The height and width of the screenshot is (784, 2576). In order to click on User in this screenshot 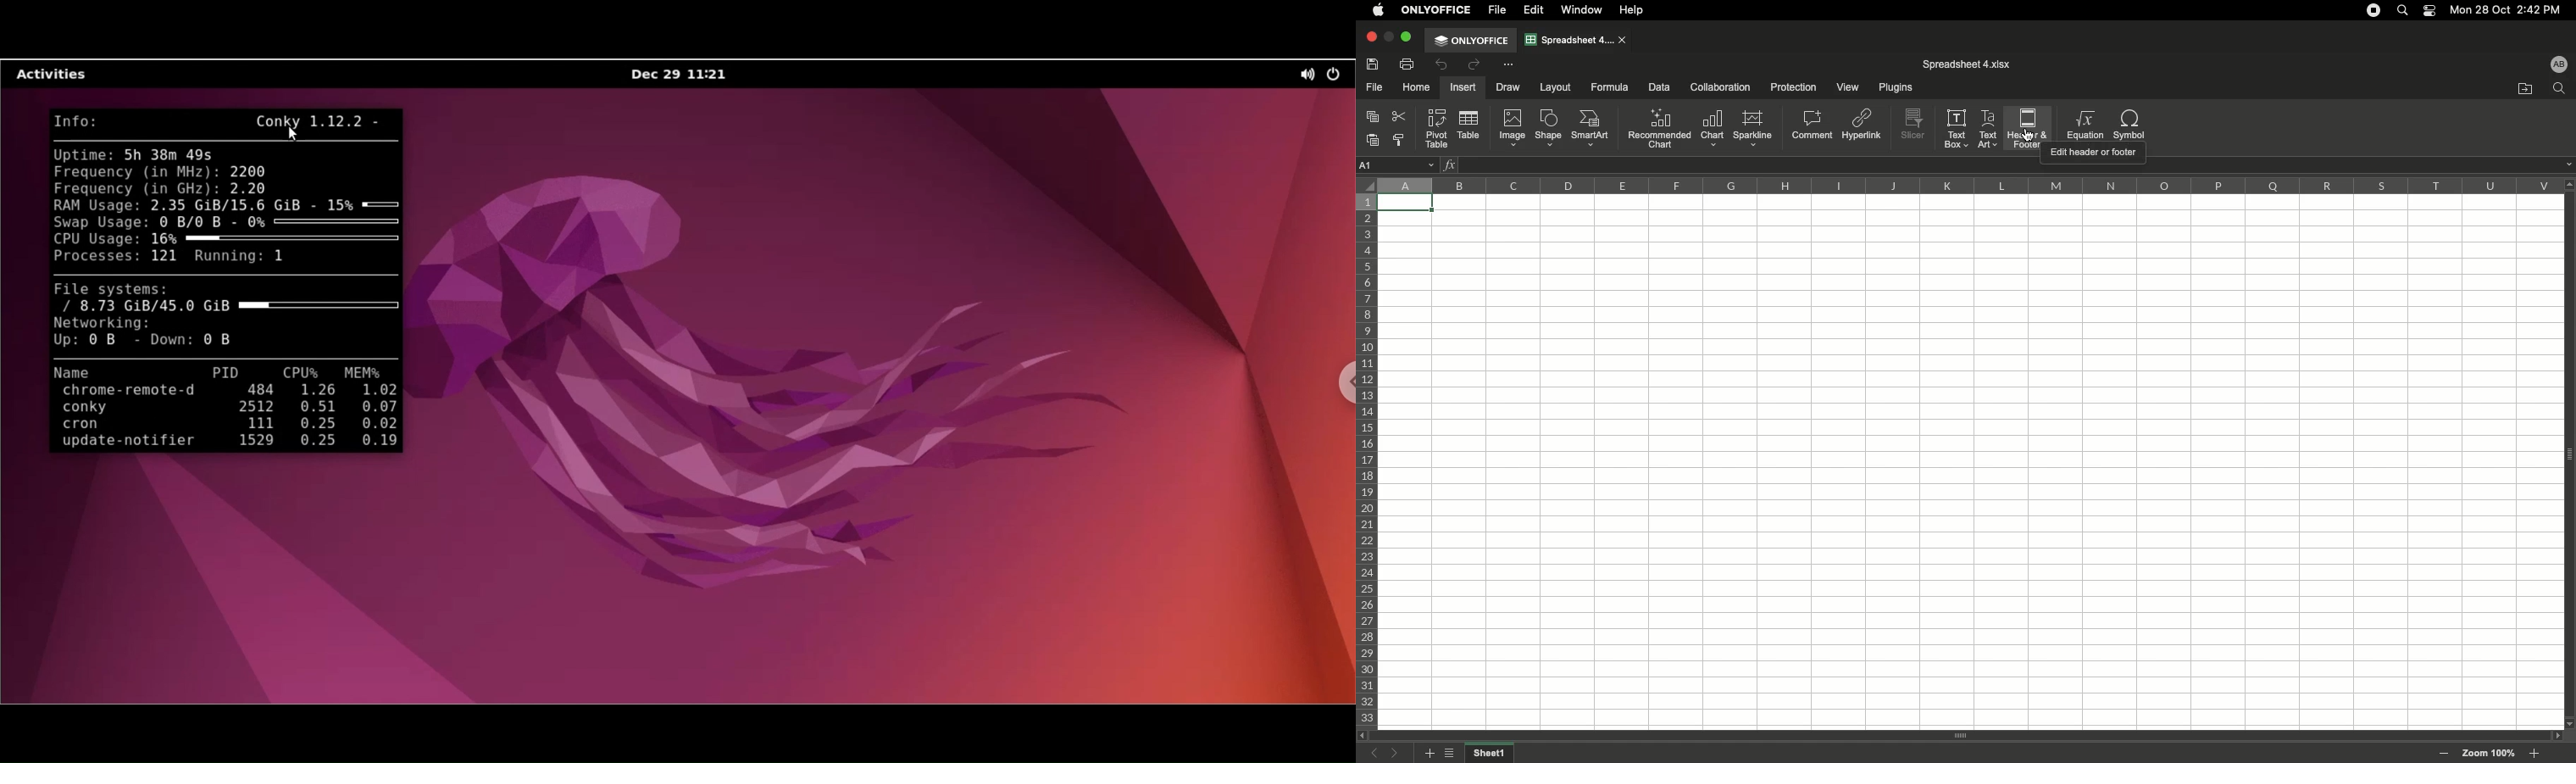, I will do `click(2558, 64)`.